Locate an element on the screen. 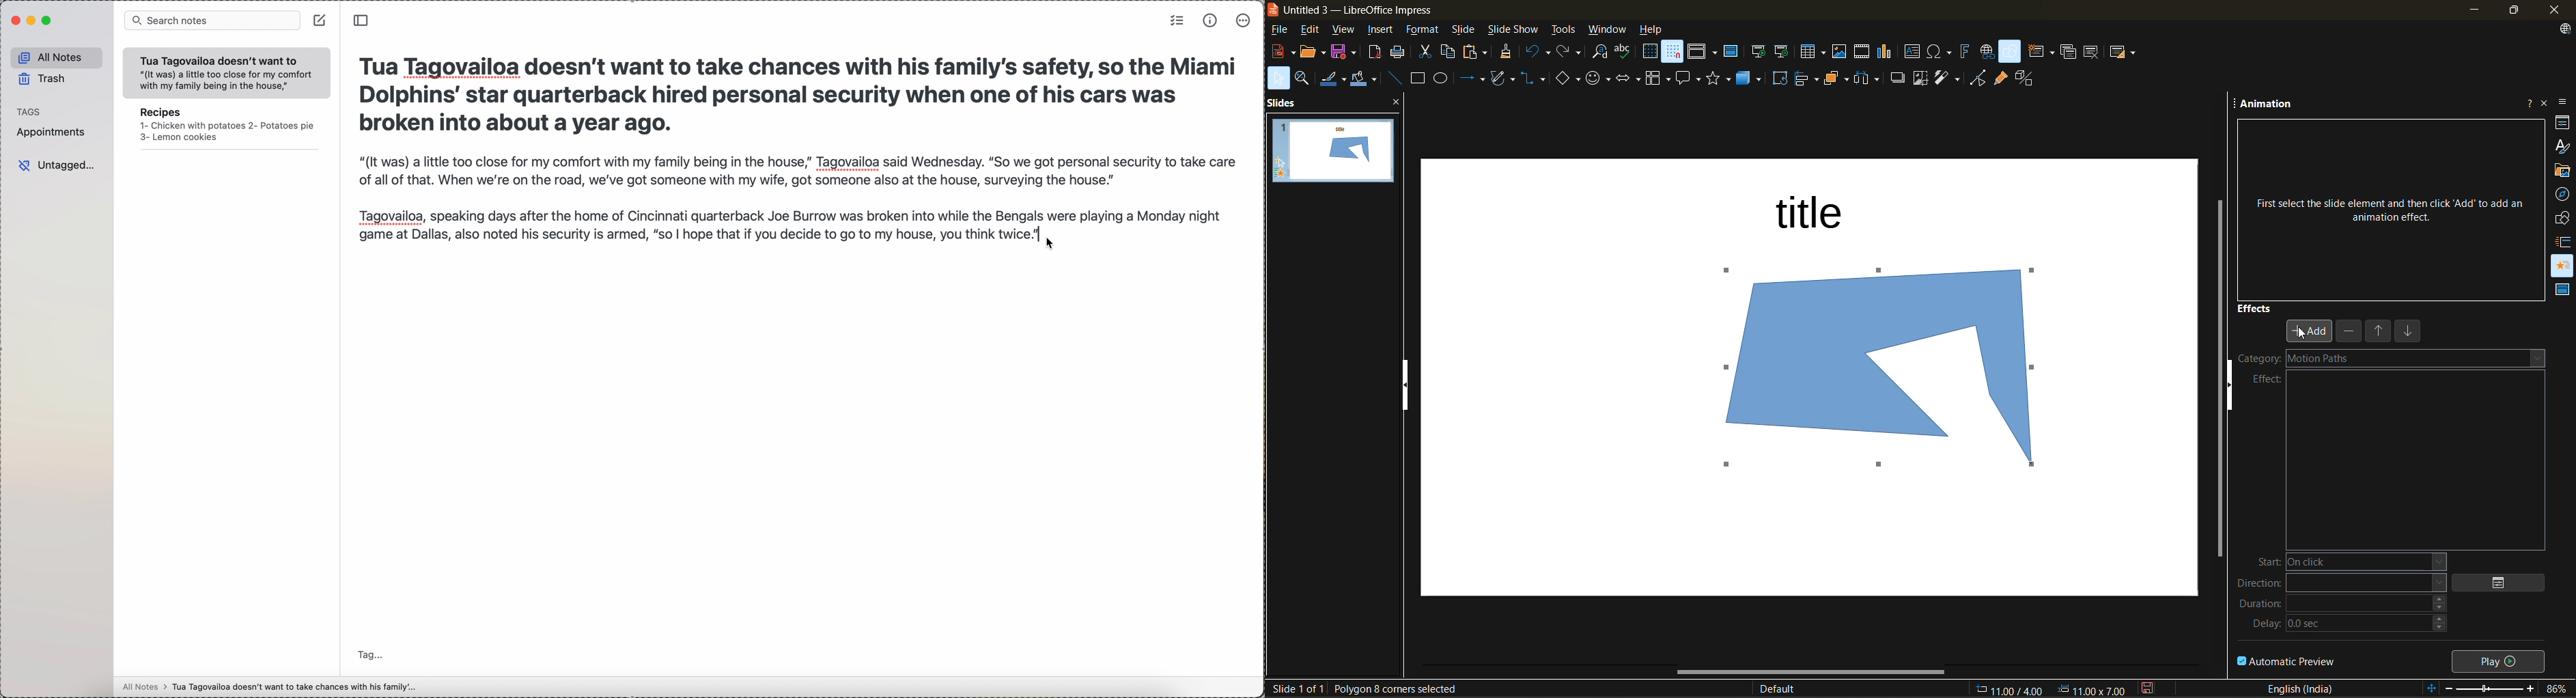 Image resolution: width=2576 pixels, height=700 pixels. help is located at coordinates (1653, 29).